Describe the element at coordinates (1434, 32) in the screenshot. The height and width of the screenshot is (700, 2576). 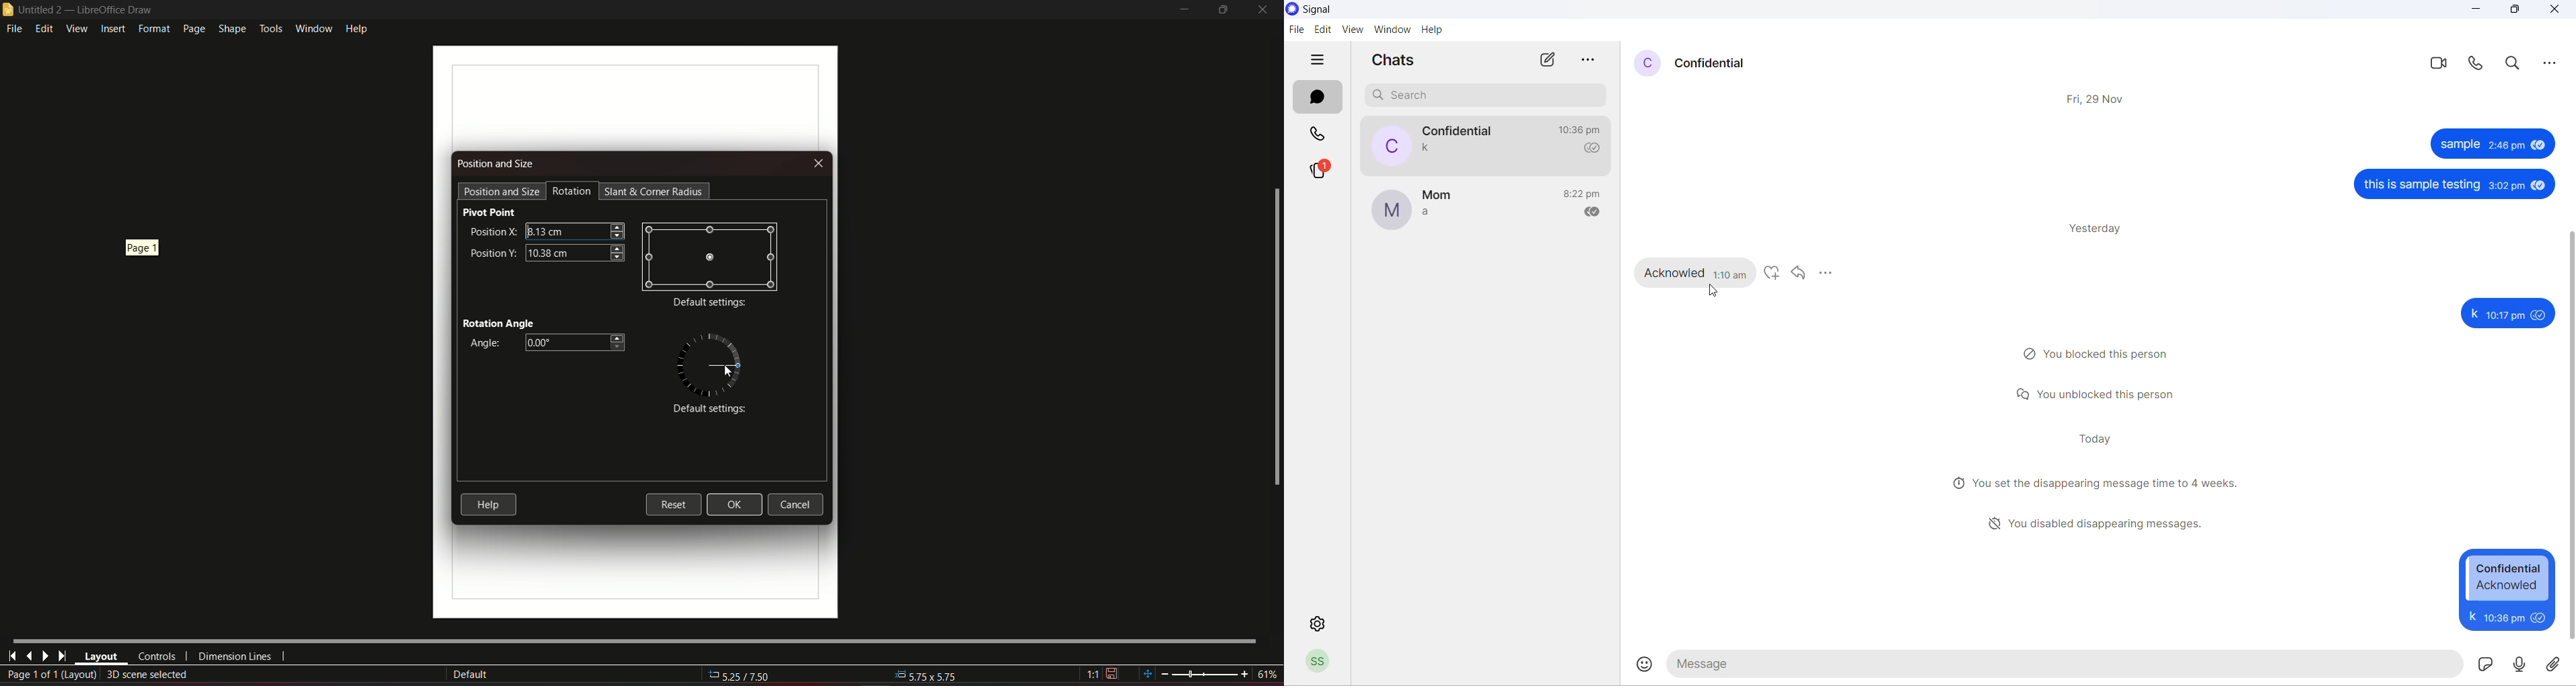
I see `help` at that location.